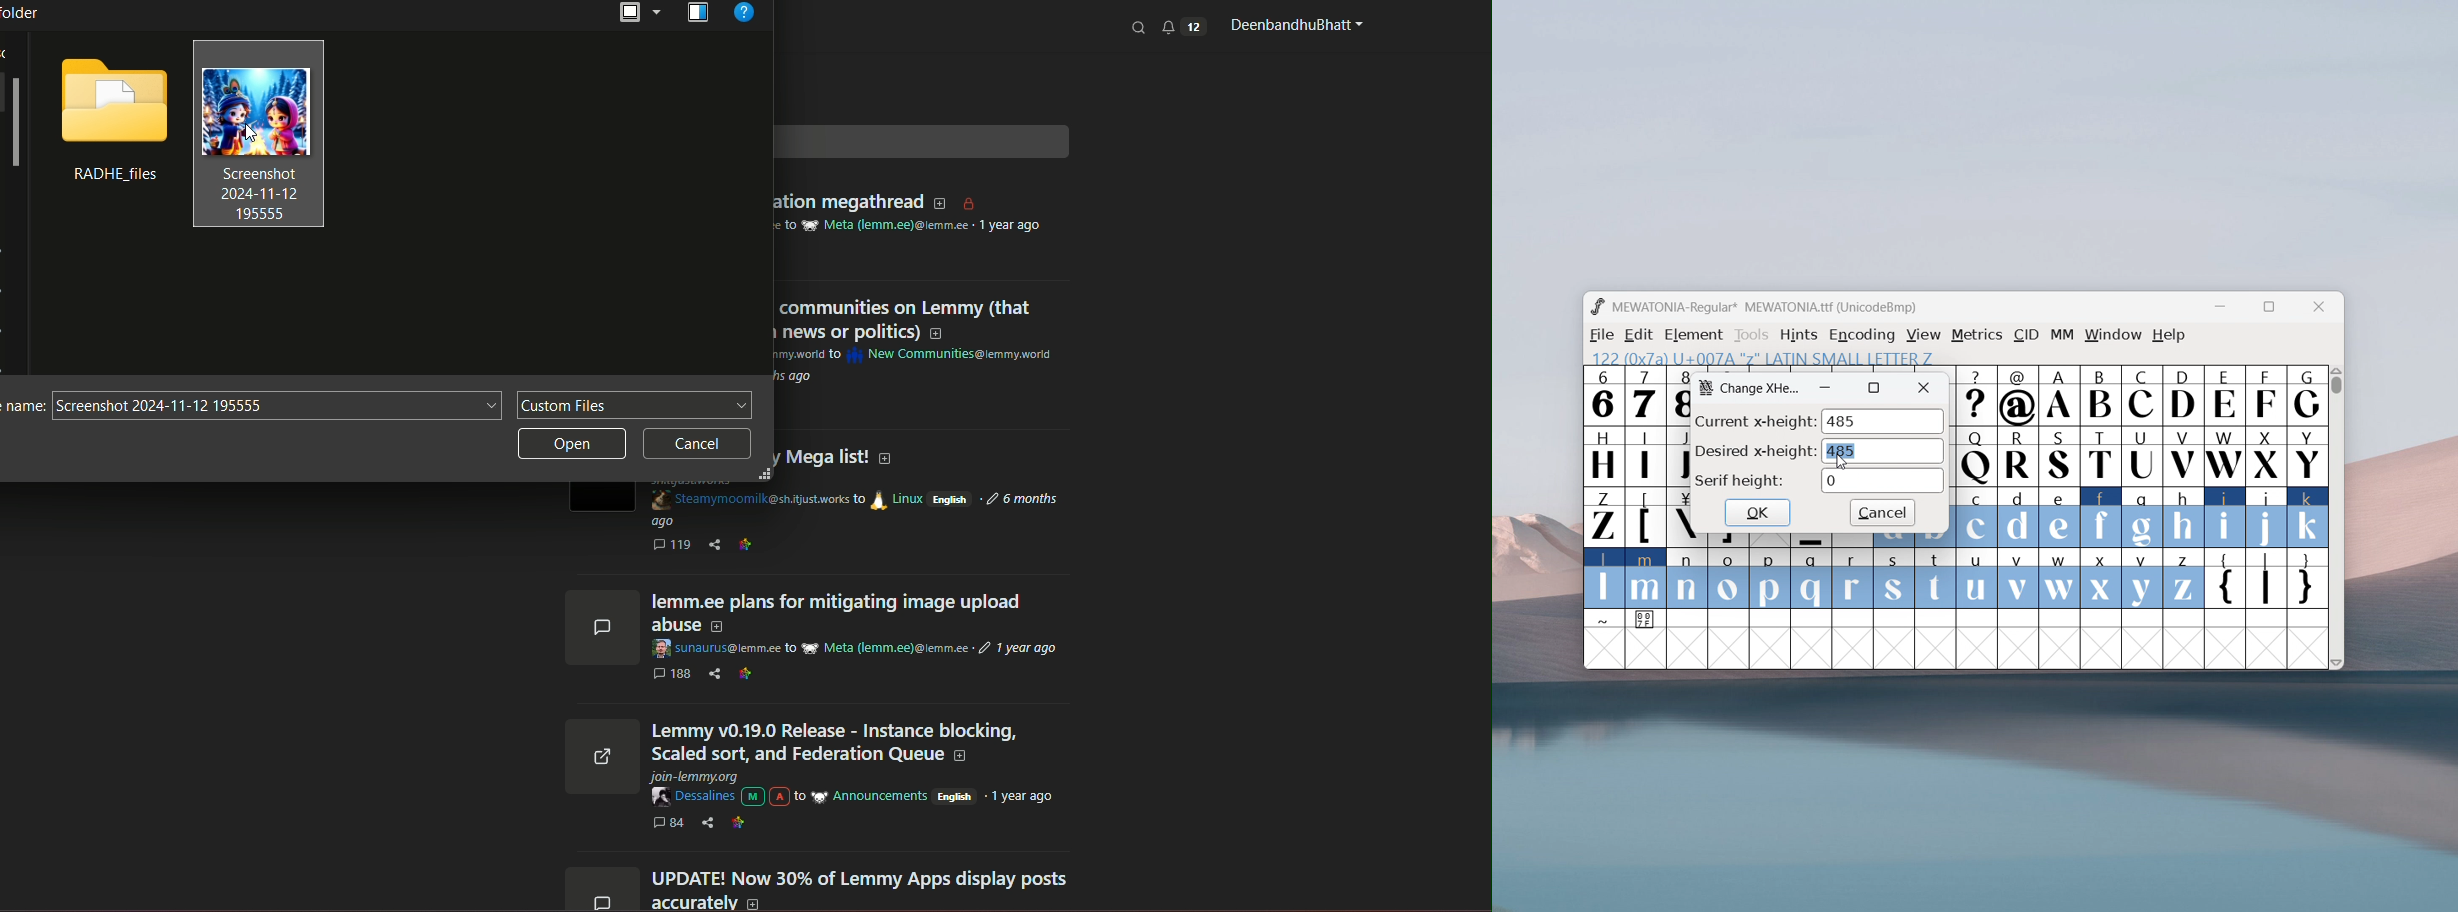 The width and height of the screenshot is (2464, 924). Describe the element at coordinates (1882, 513) in the screenshot. I see `cancel` at that location.